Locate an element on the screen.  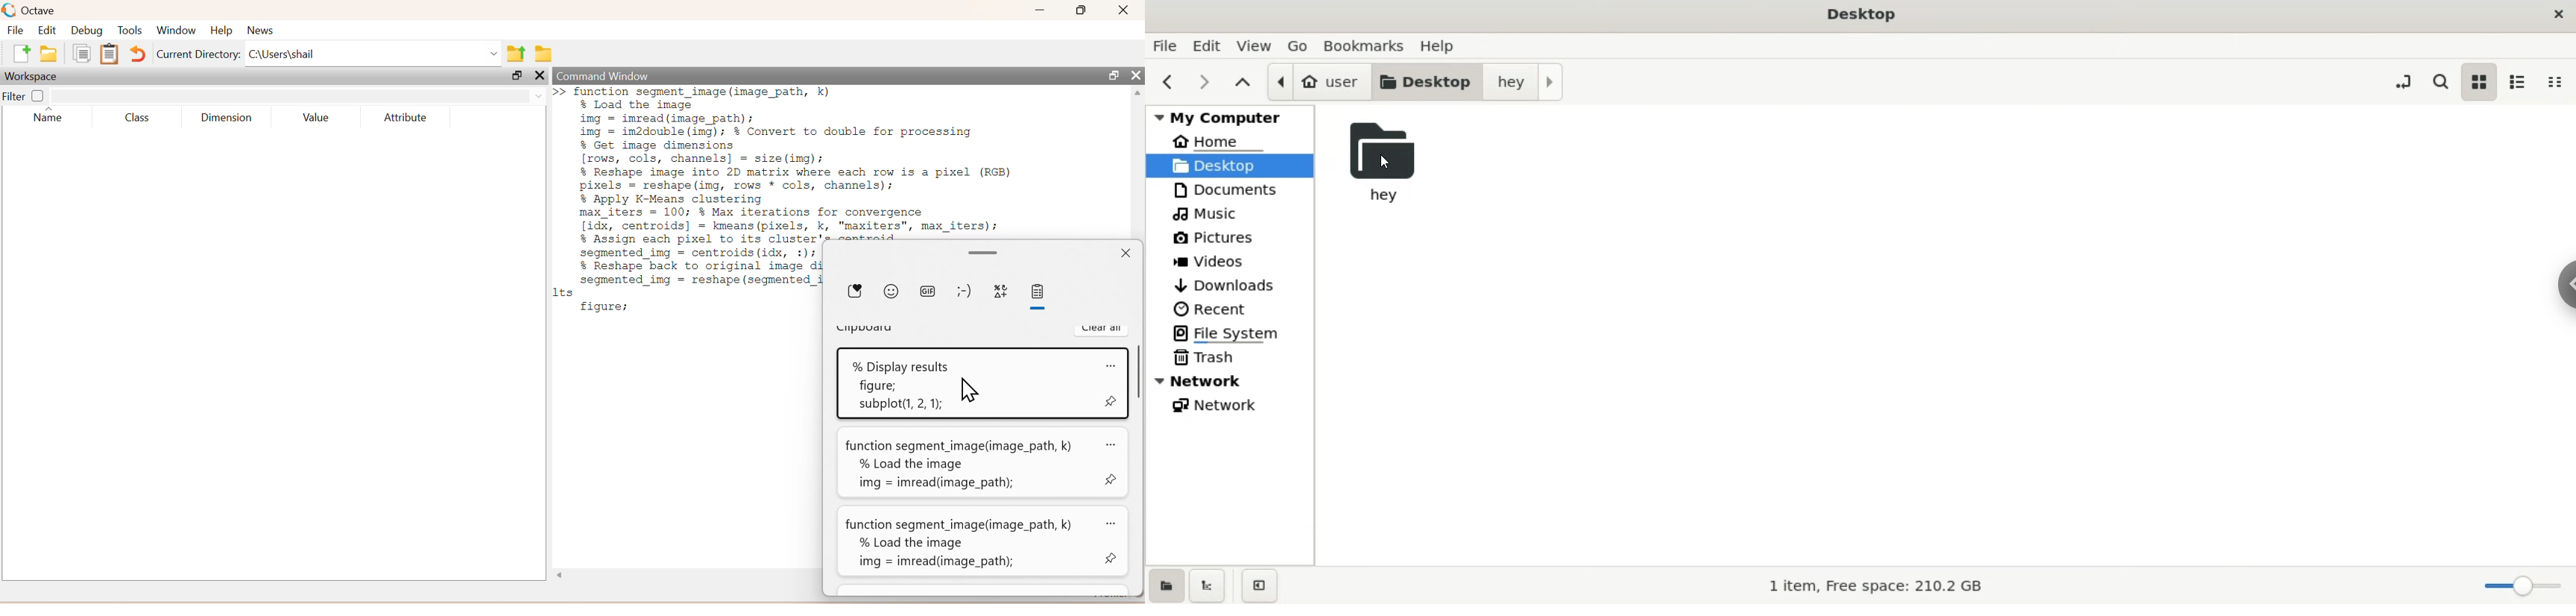
Clear all is located at coordinates (1102, 328).